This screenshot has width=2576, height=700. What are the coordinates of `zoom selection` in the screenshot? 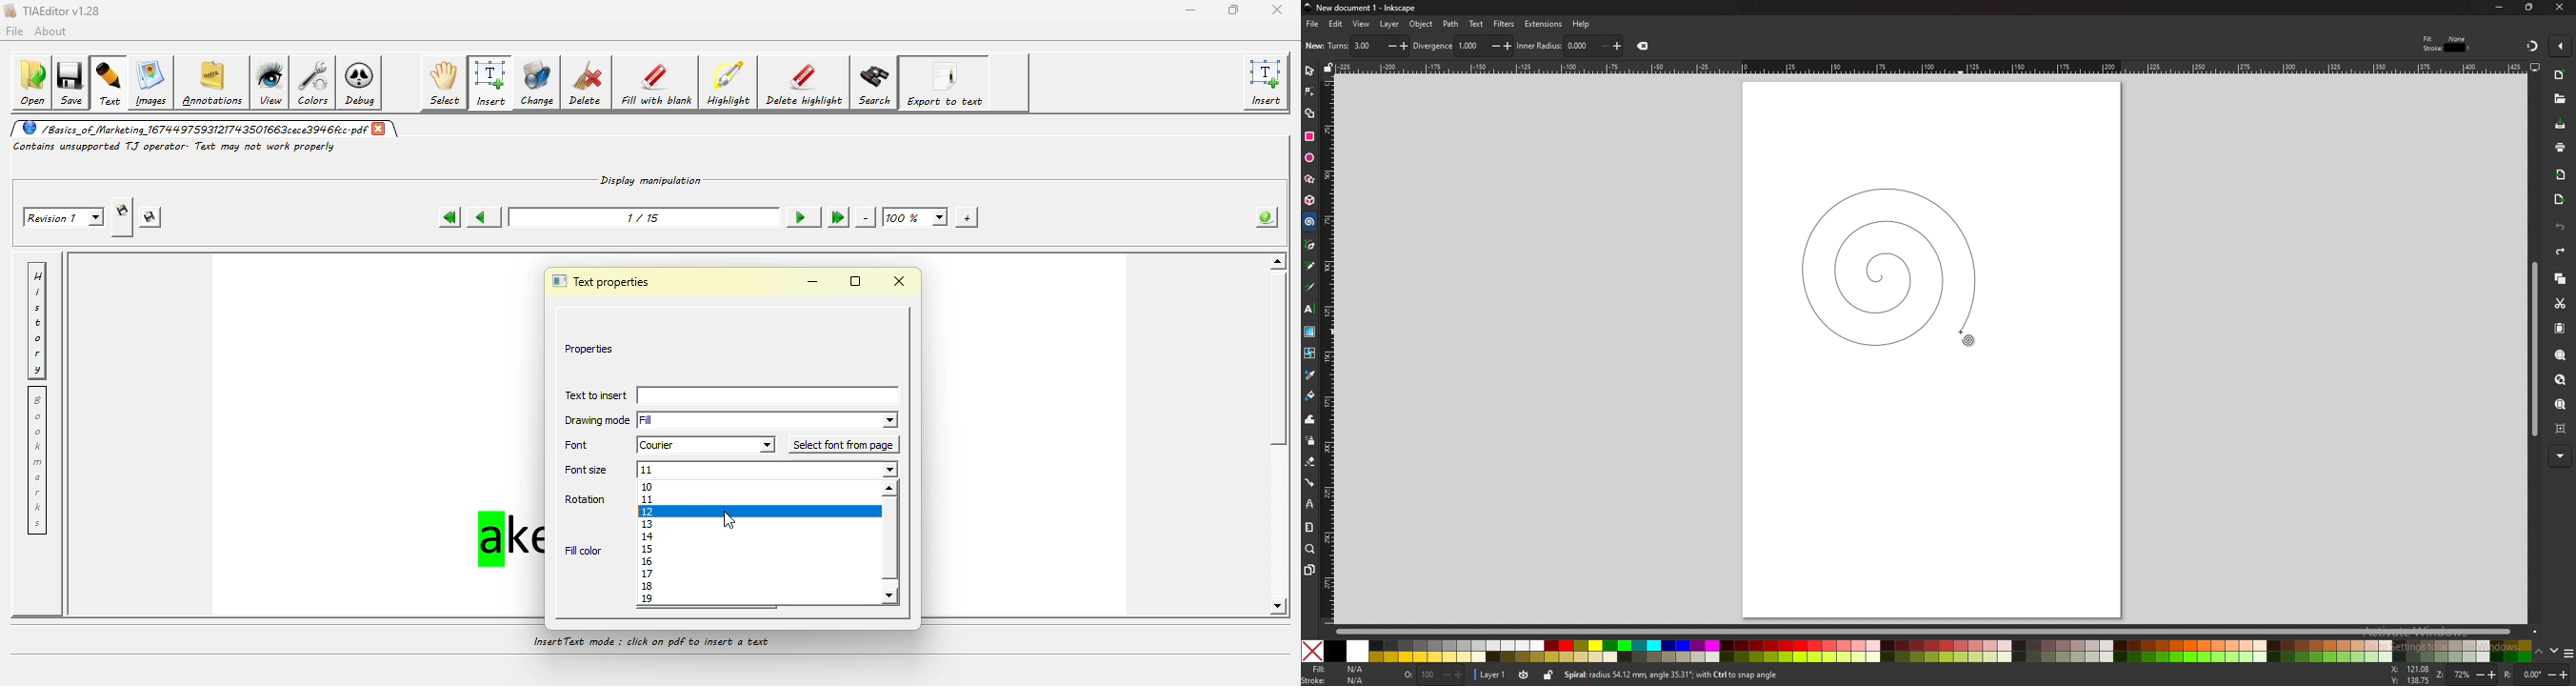 It's located at (2560, 356).